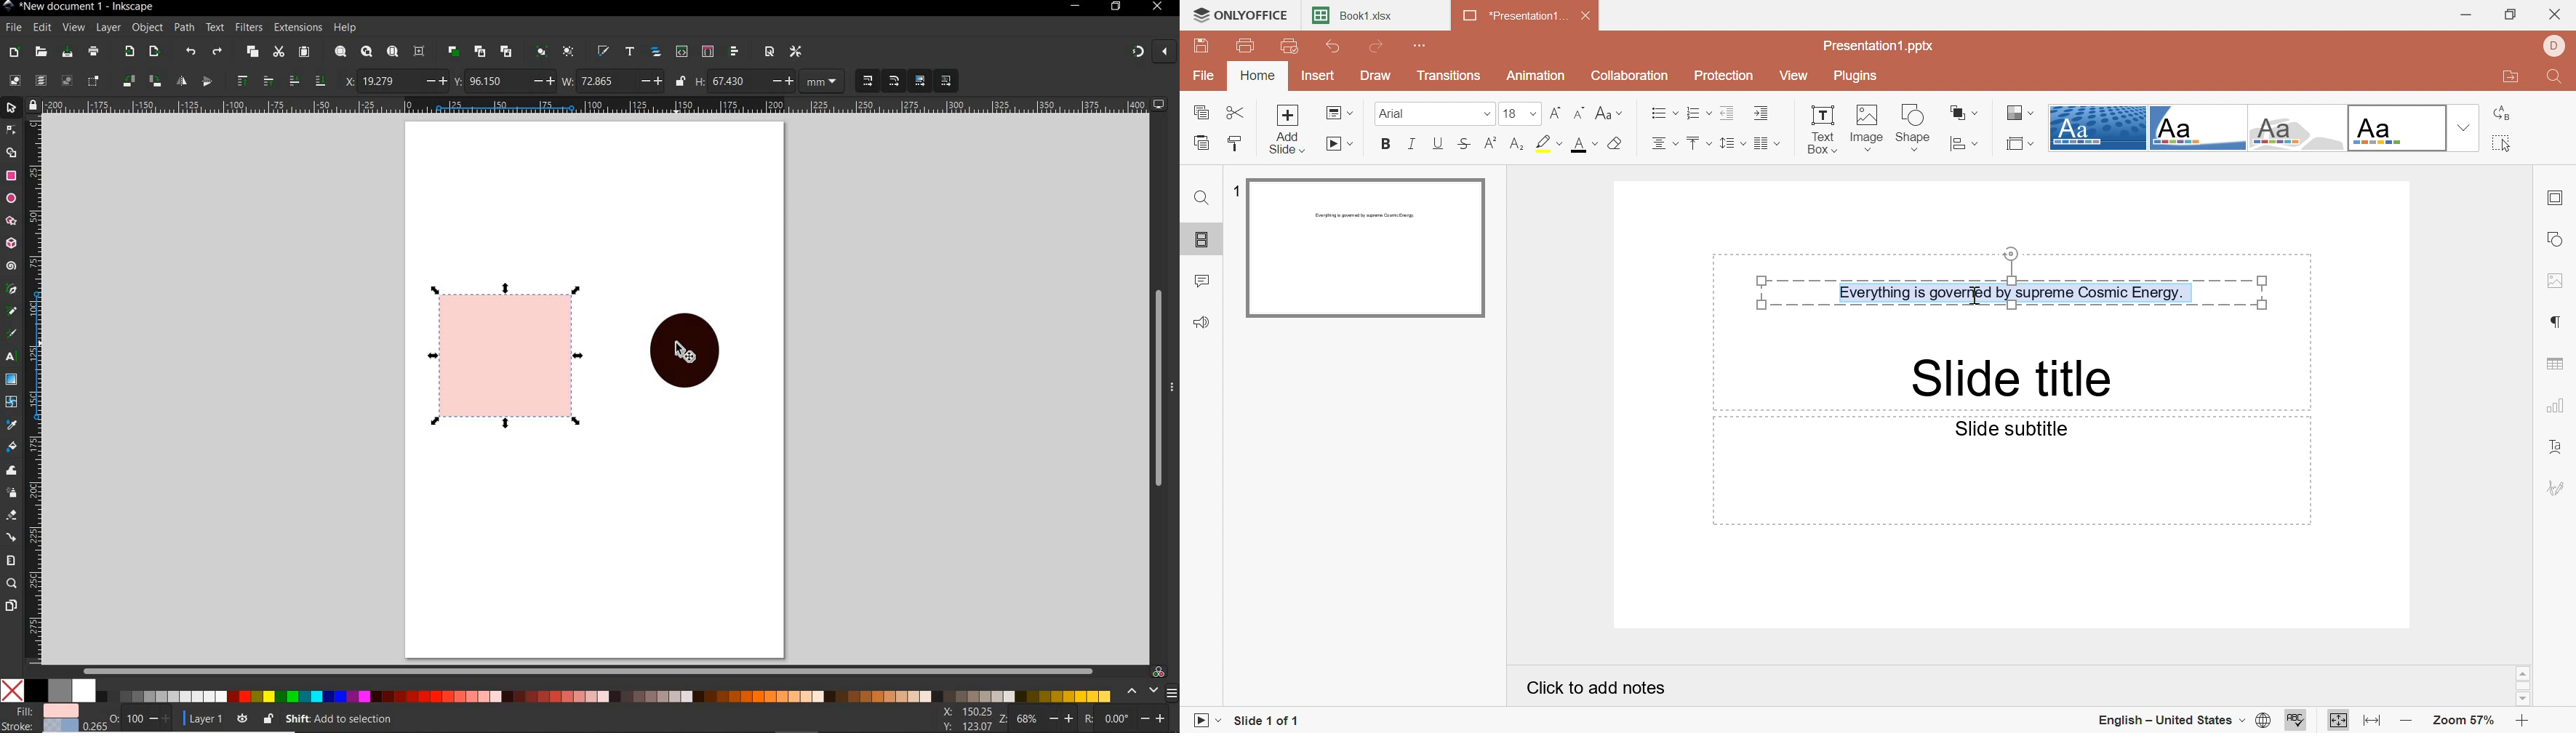  What do you see at coordinates (1243, 16) in the screenshot?
I see `ONLYOFFICE` at bounding box center [1243, 16].